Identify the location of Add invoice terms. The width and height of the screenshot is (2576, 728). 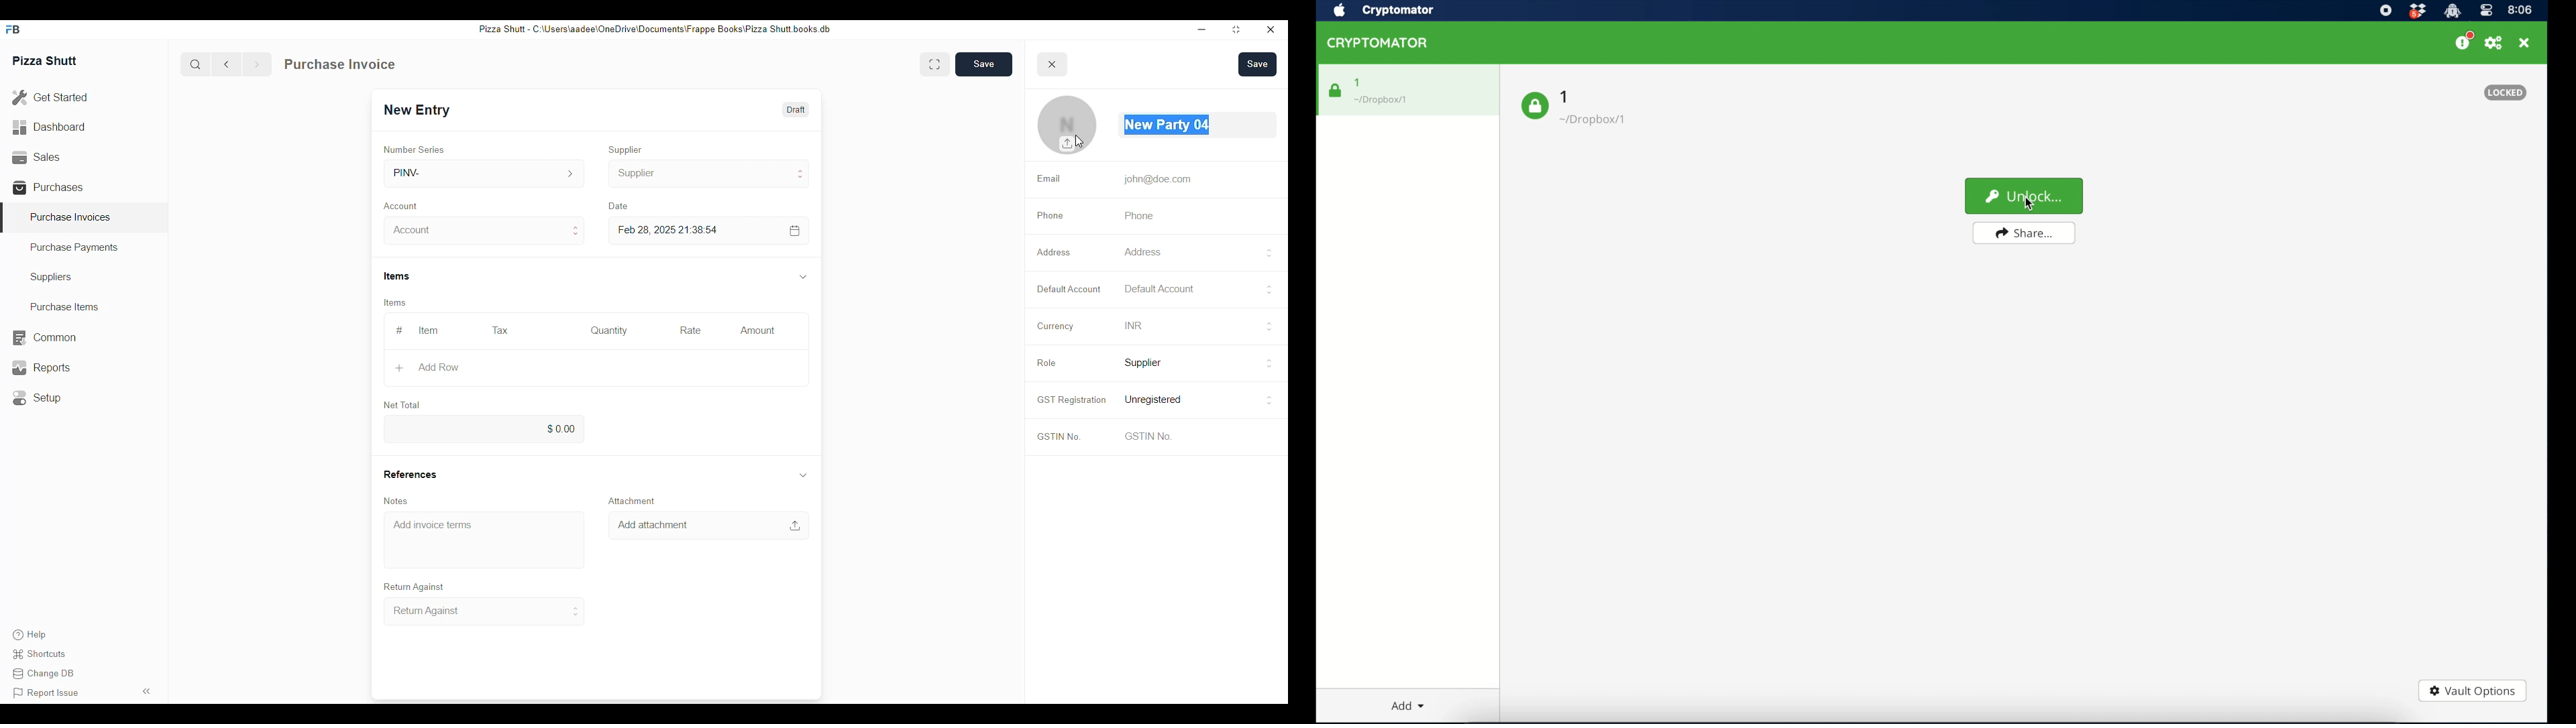
(433, 524).